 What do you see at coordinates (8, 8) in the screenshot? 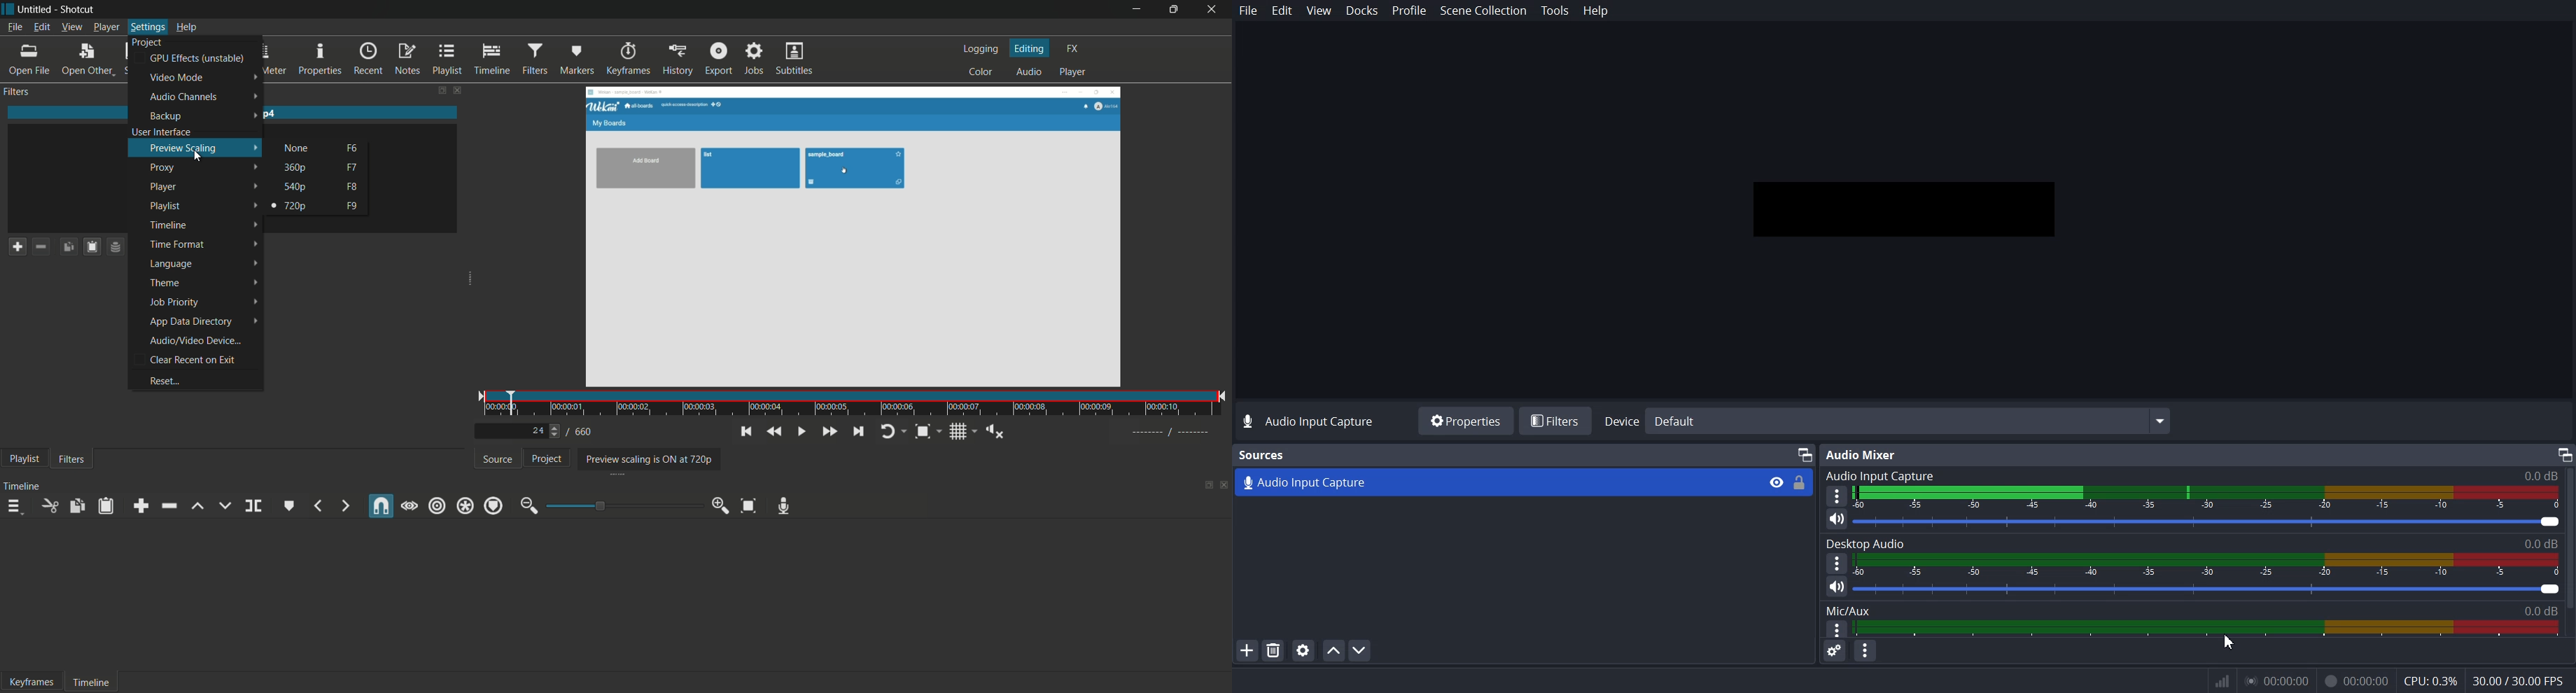
I see `app icon` at bounding box center [8, 8].